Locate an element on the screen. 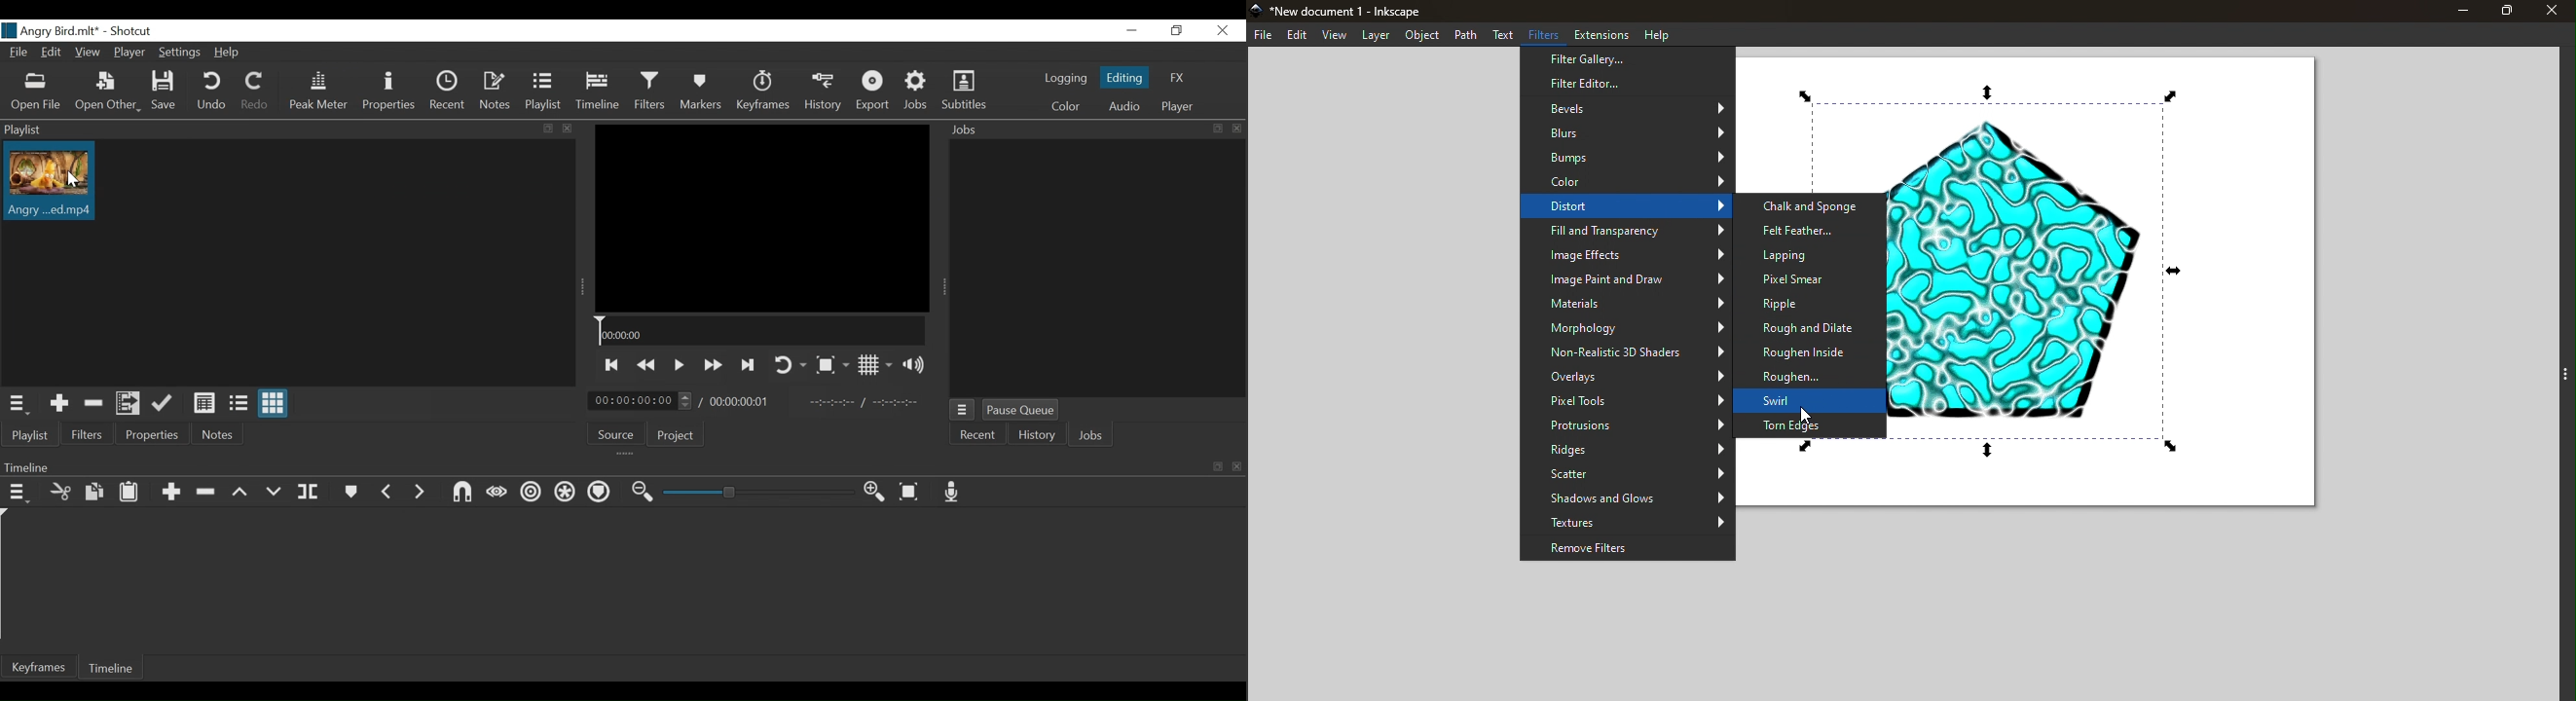 Image resolution: width=2576 pixels, height=728 pixels. zoom timeline out is located at coordinates (876, 492).